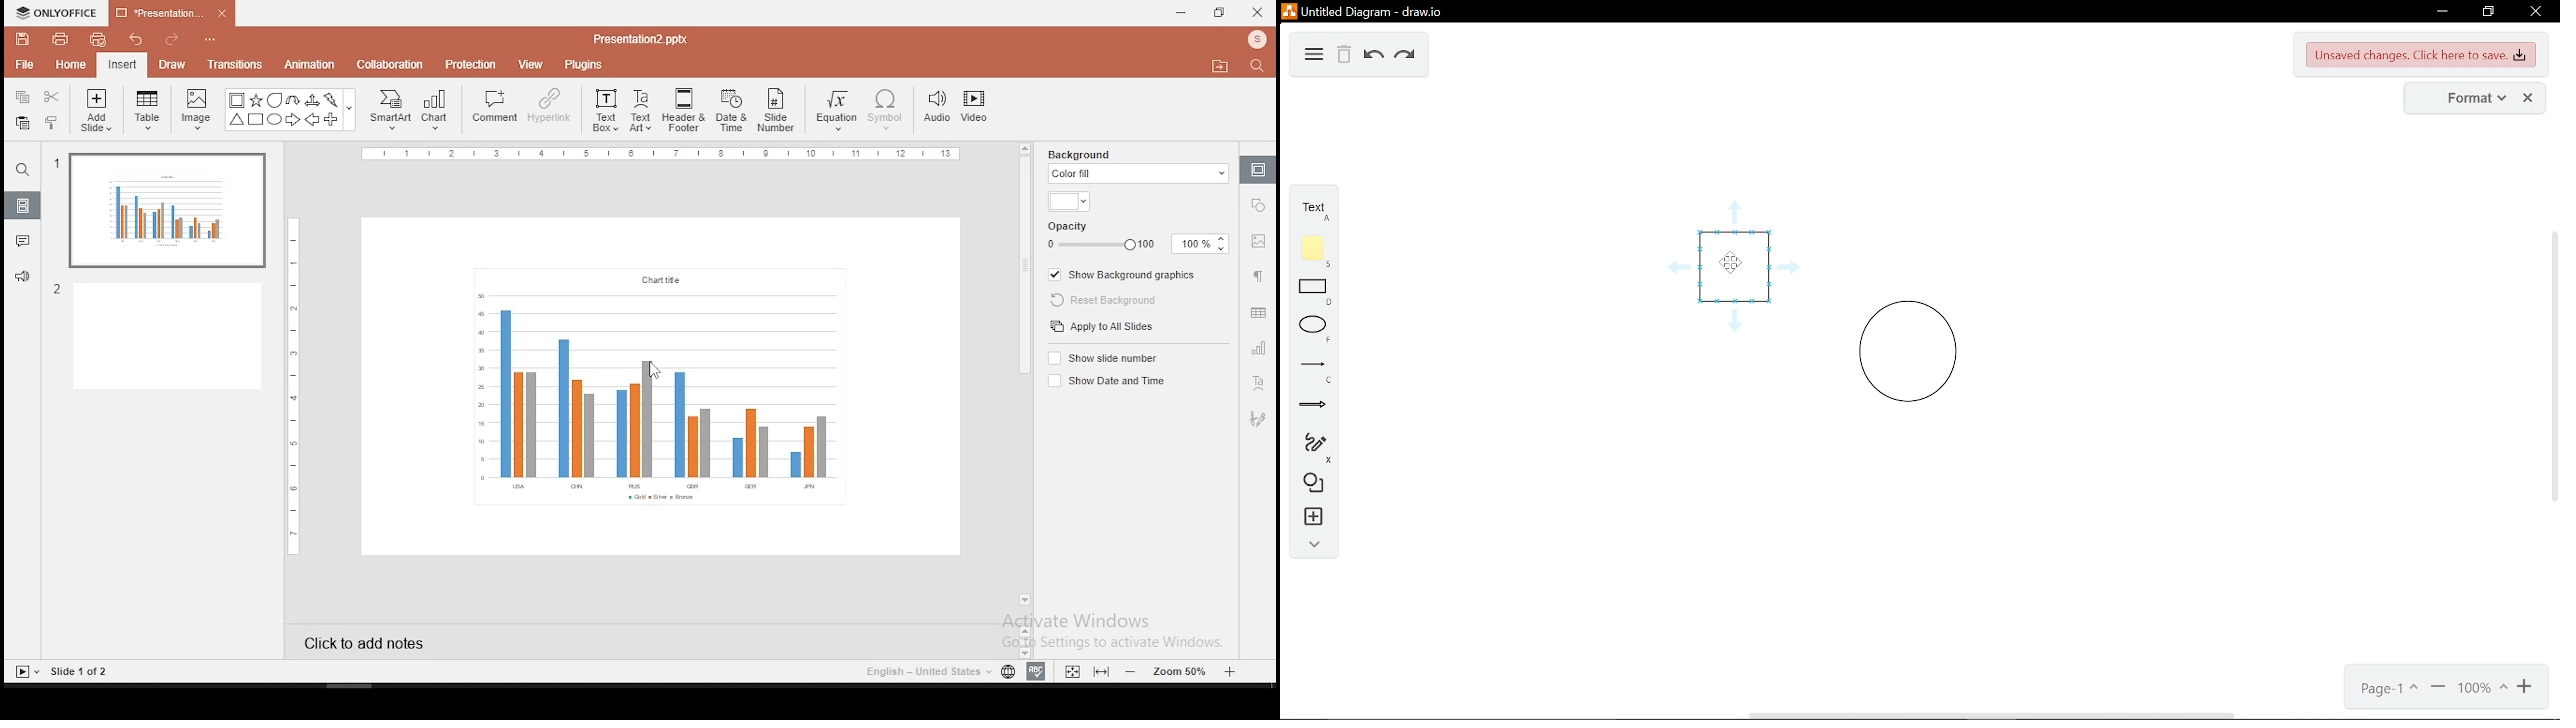 The width and height of the screenshot is (2576, 728). What do you see at coordinates (1735, 321) in the screenshot?
I see `guide arrow` at bounding box center [1735, 321].